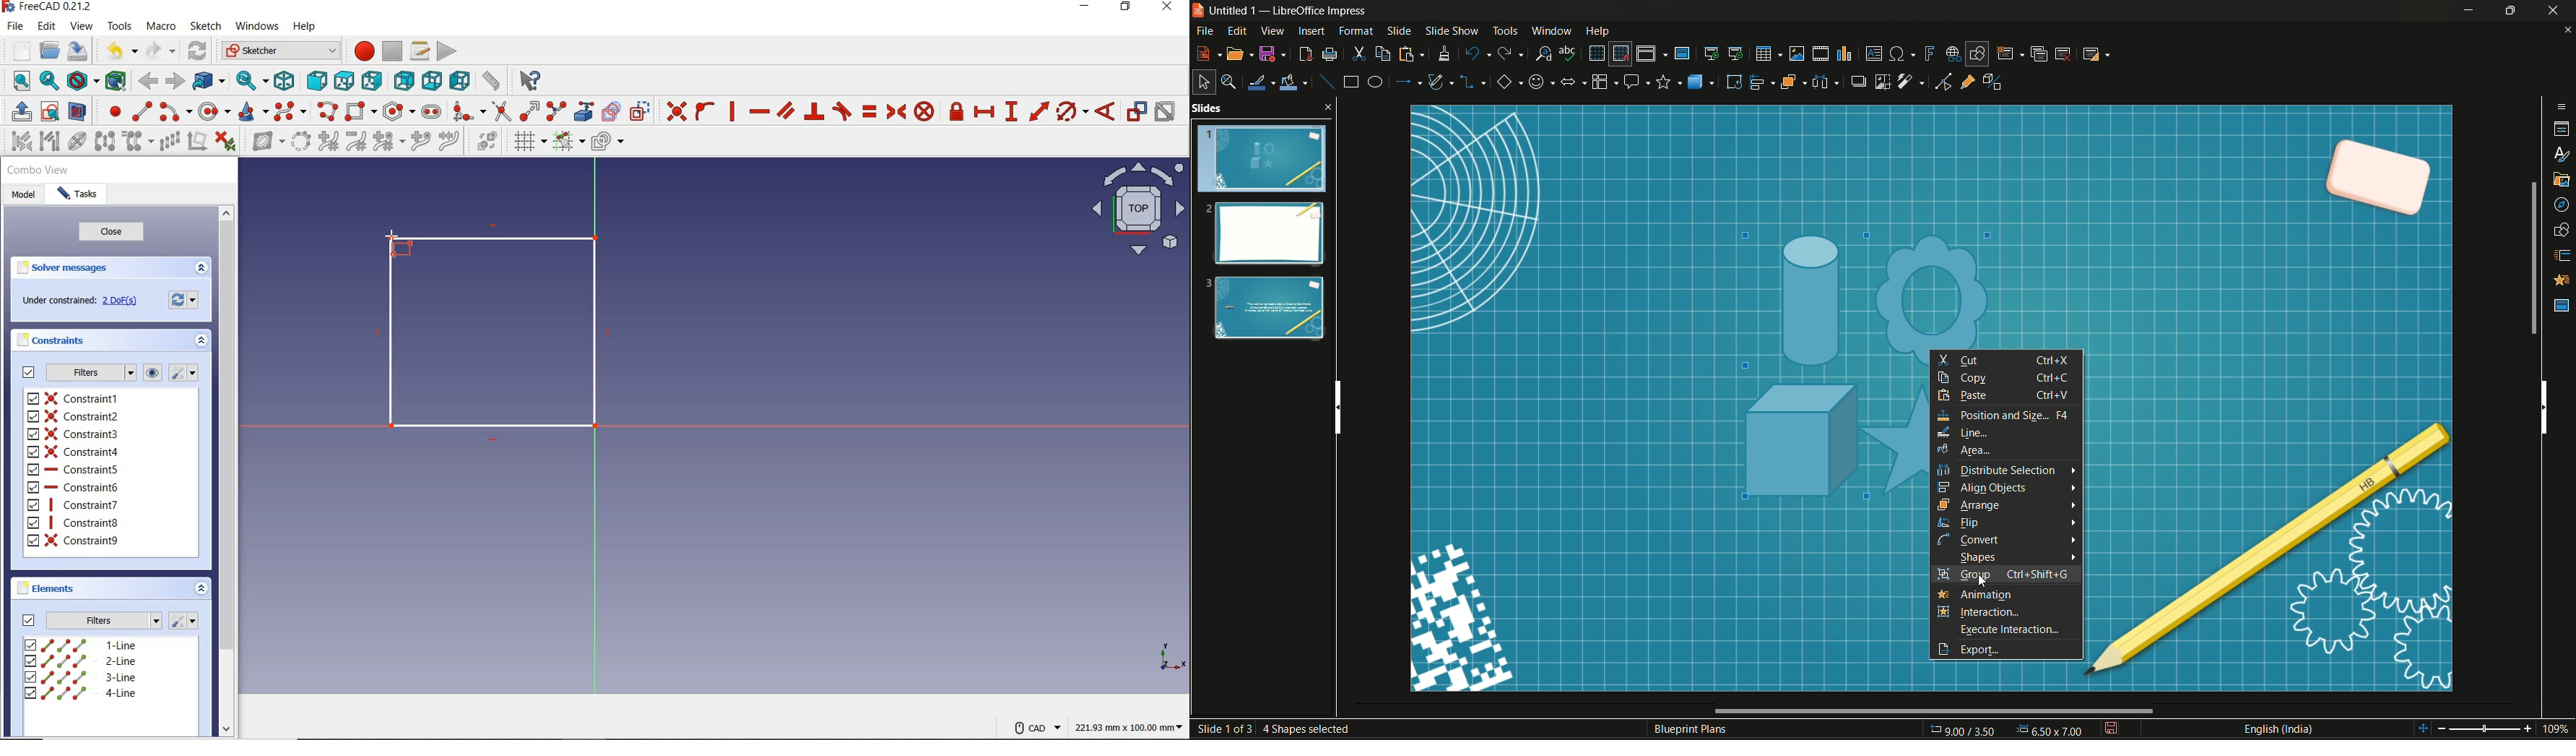 Image resolution: width=2576 pixels, height=756 pixels. I want to click on toggle construction geometry, so click(641, 111).